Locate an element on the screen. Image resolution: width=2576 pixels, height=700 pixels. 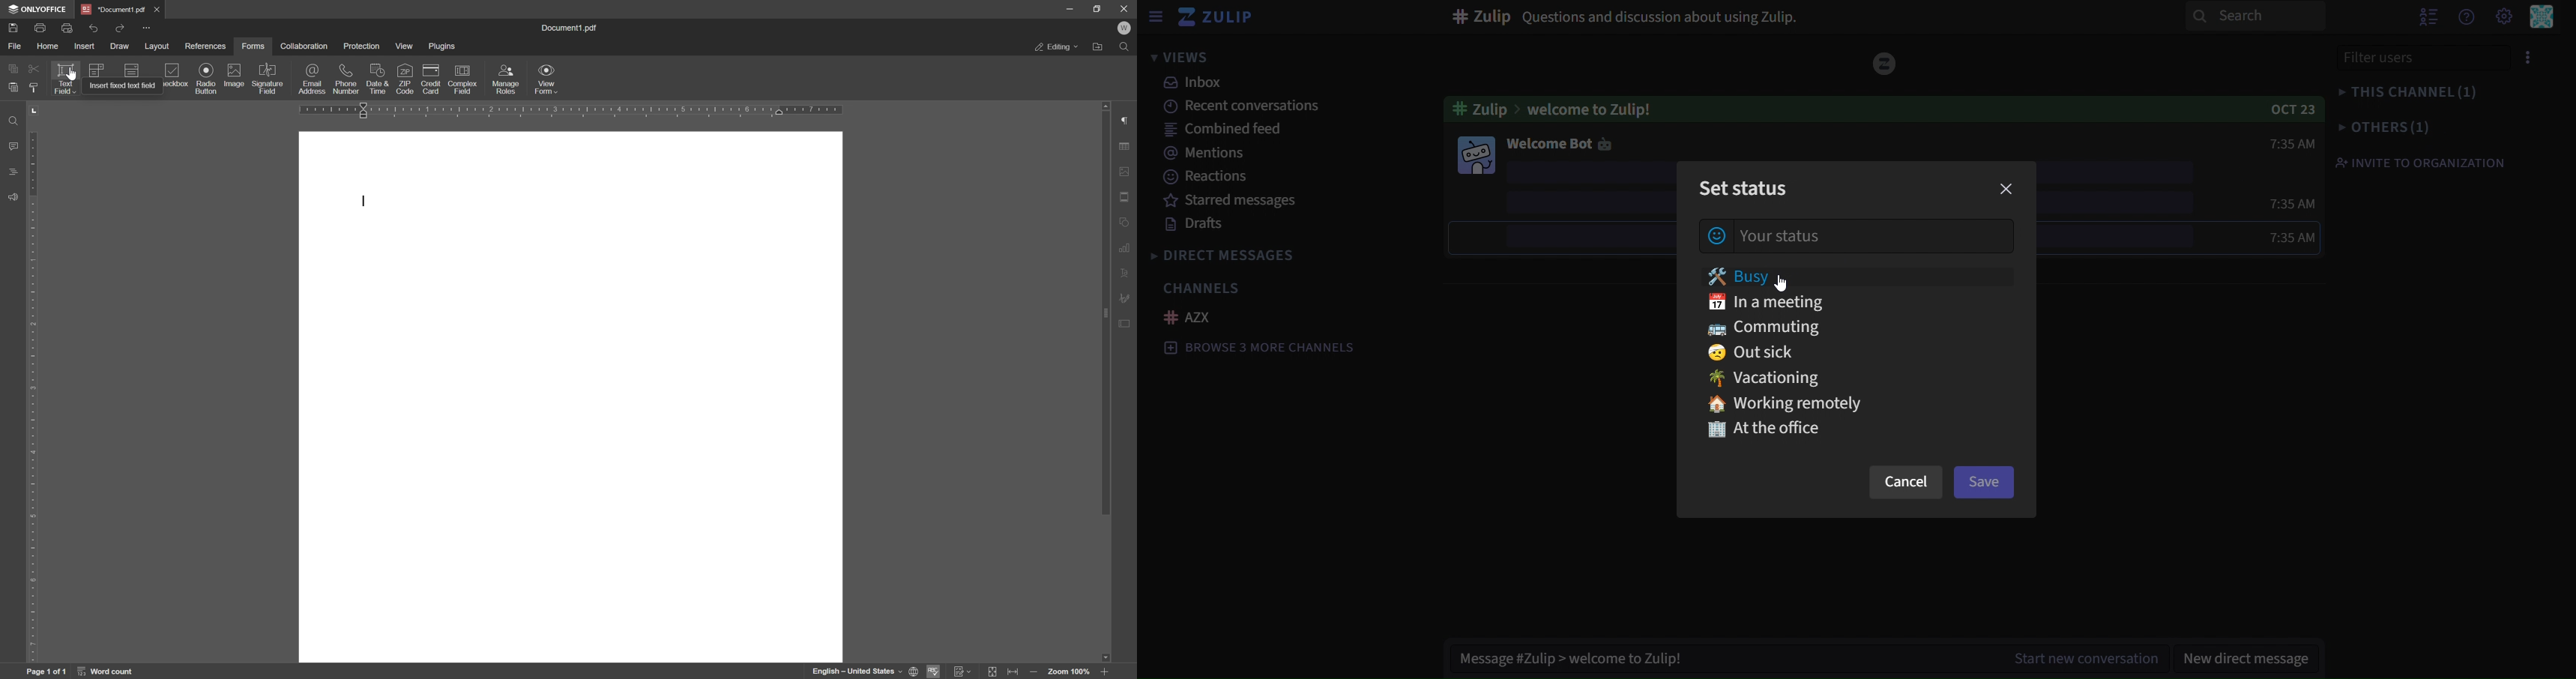
out sick is located at coordinates (1752, 352).